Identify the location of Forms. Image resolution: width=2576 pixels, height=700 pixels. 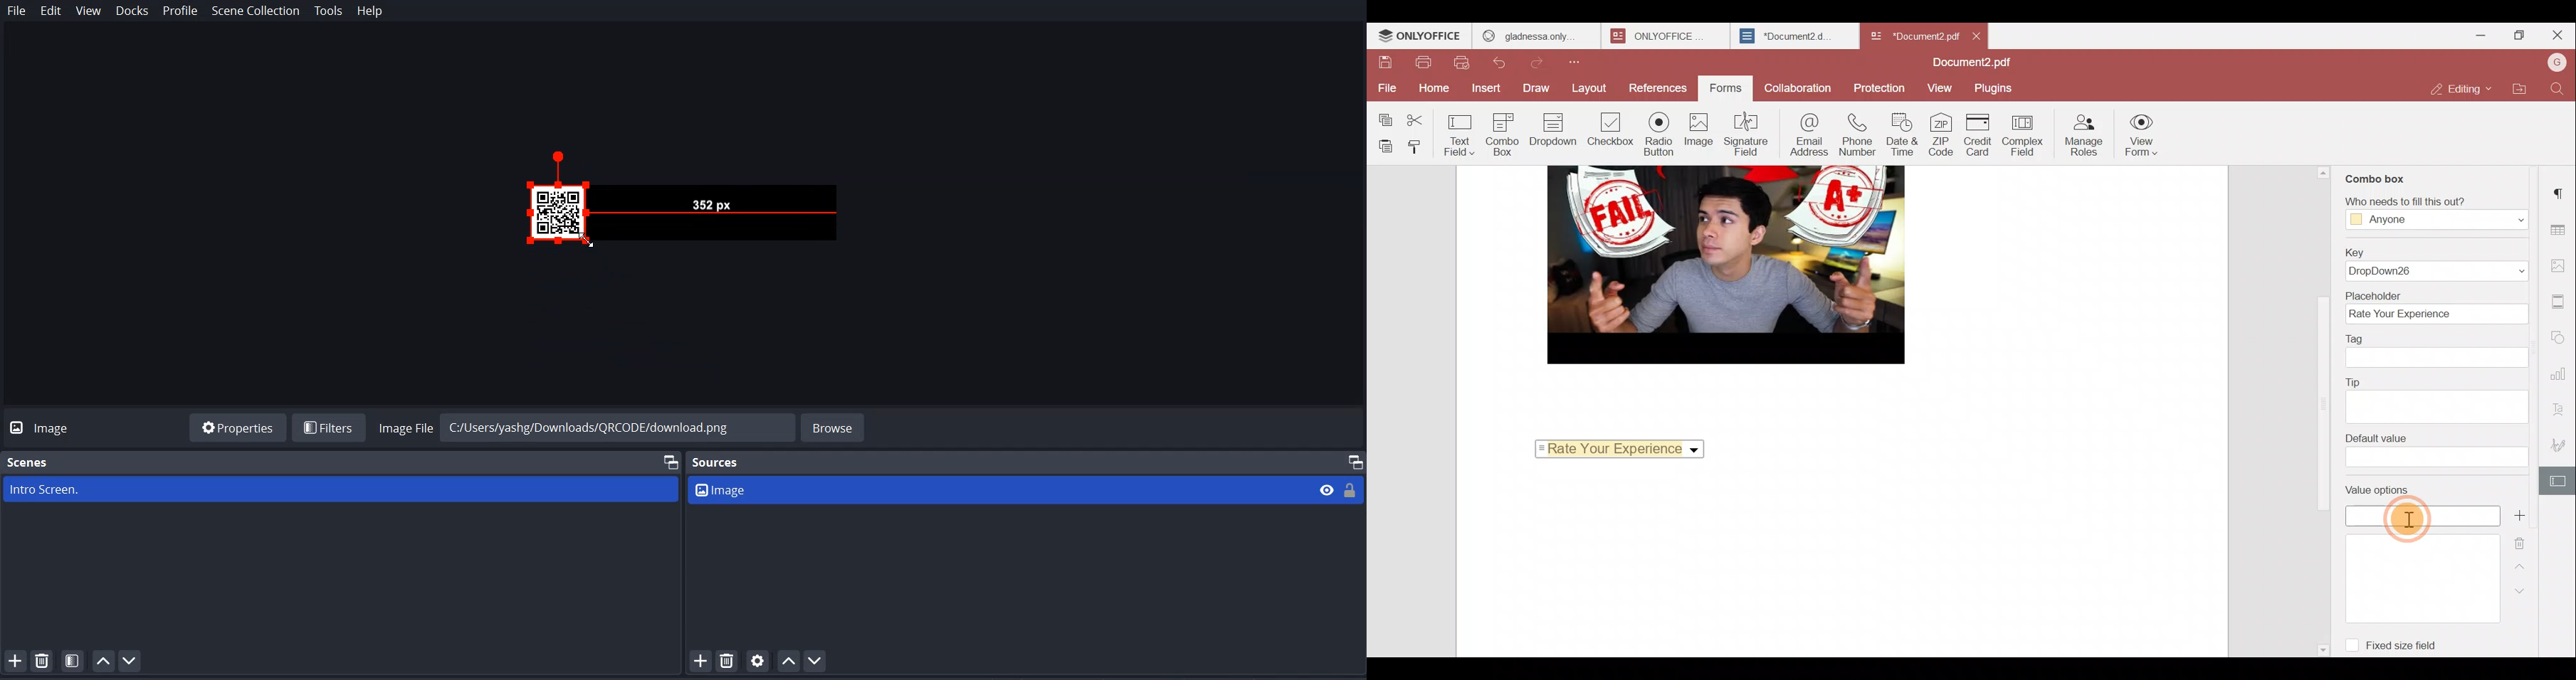
(1721, 89).